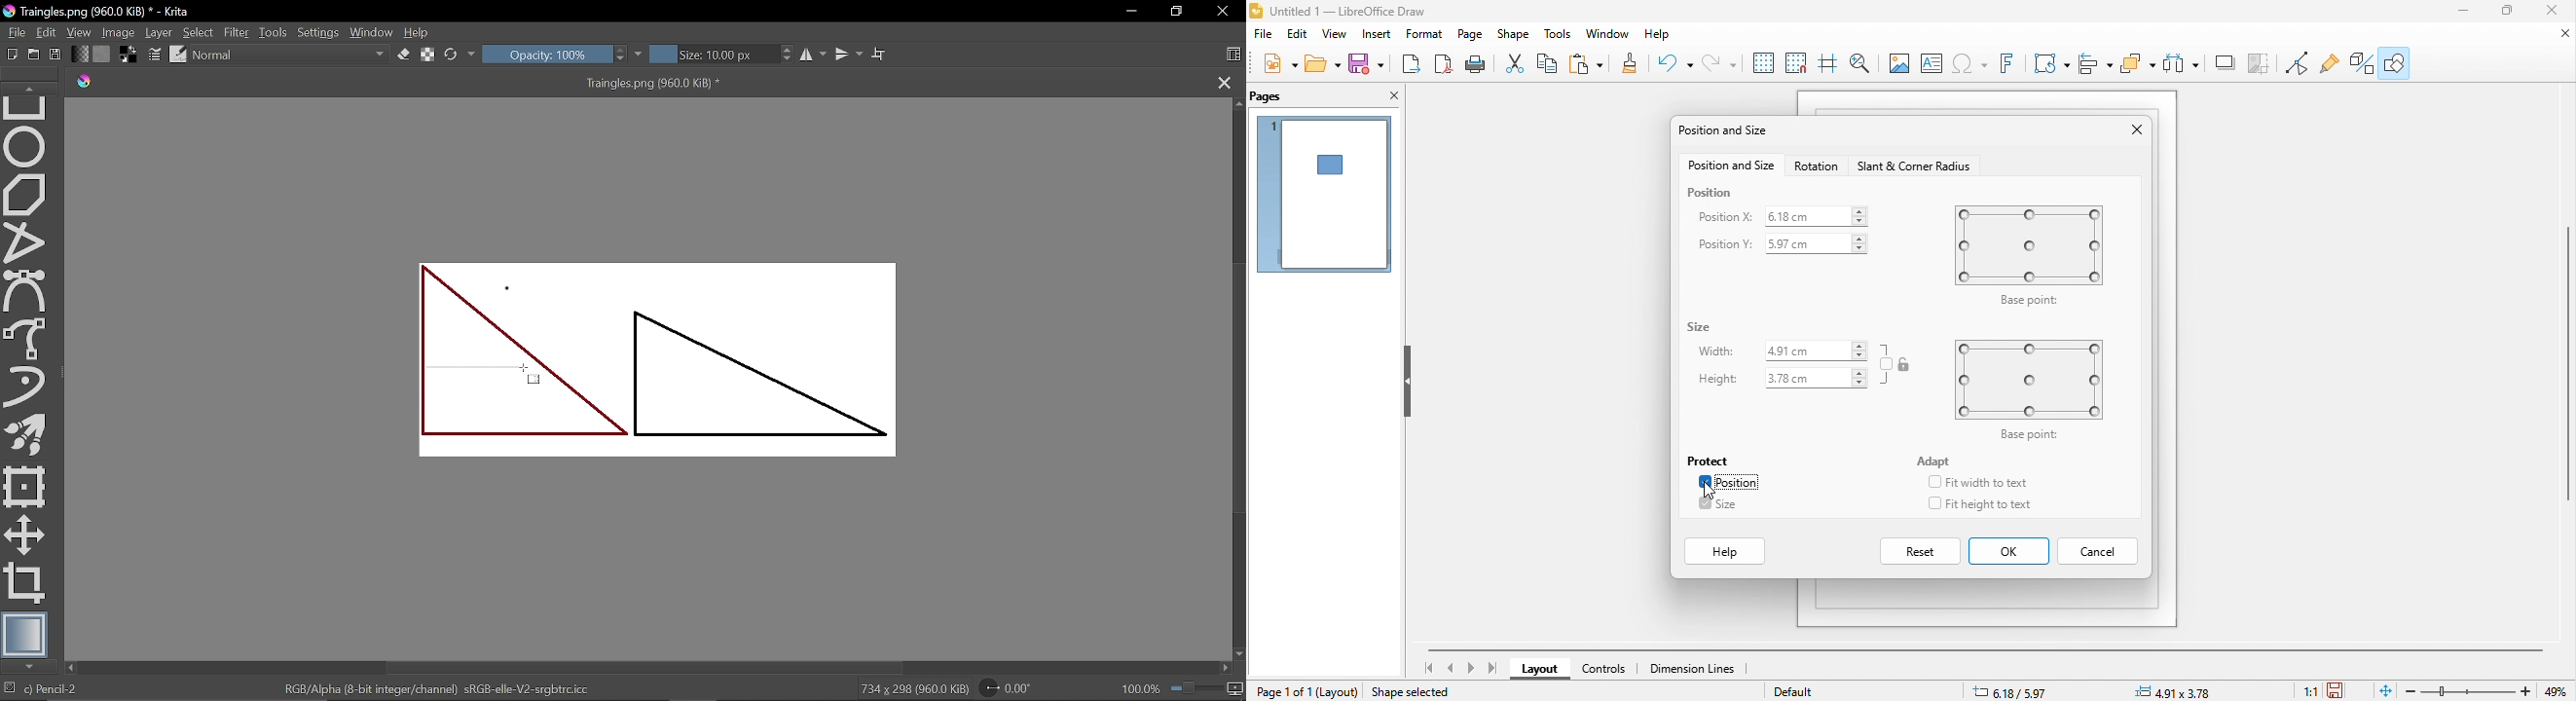 The image size is (2576, 728). Describe the element at coordinates (27, 292) in the screenshot. I see `Bezier curve tool` at that location.